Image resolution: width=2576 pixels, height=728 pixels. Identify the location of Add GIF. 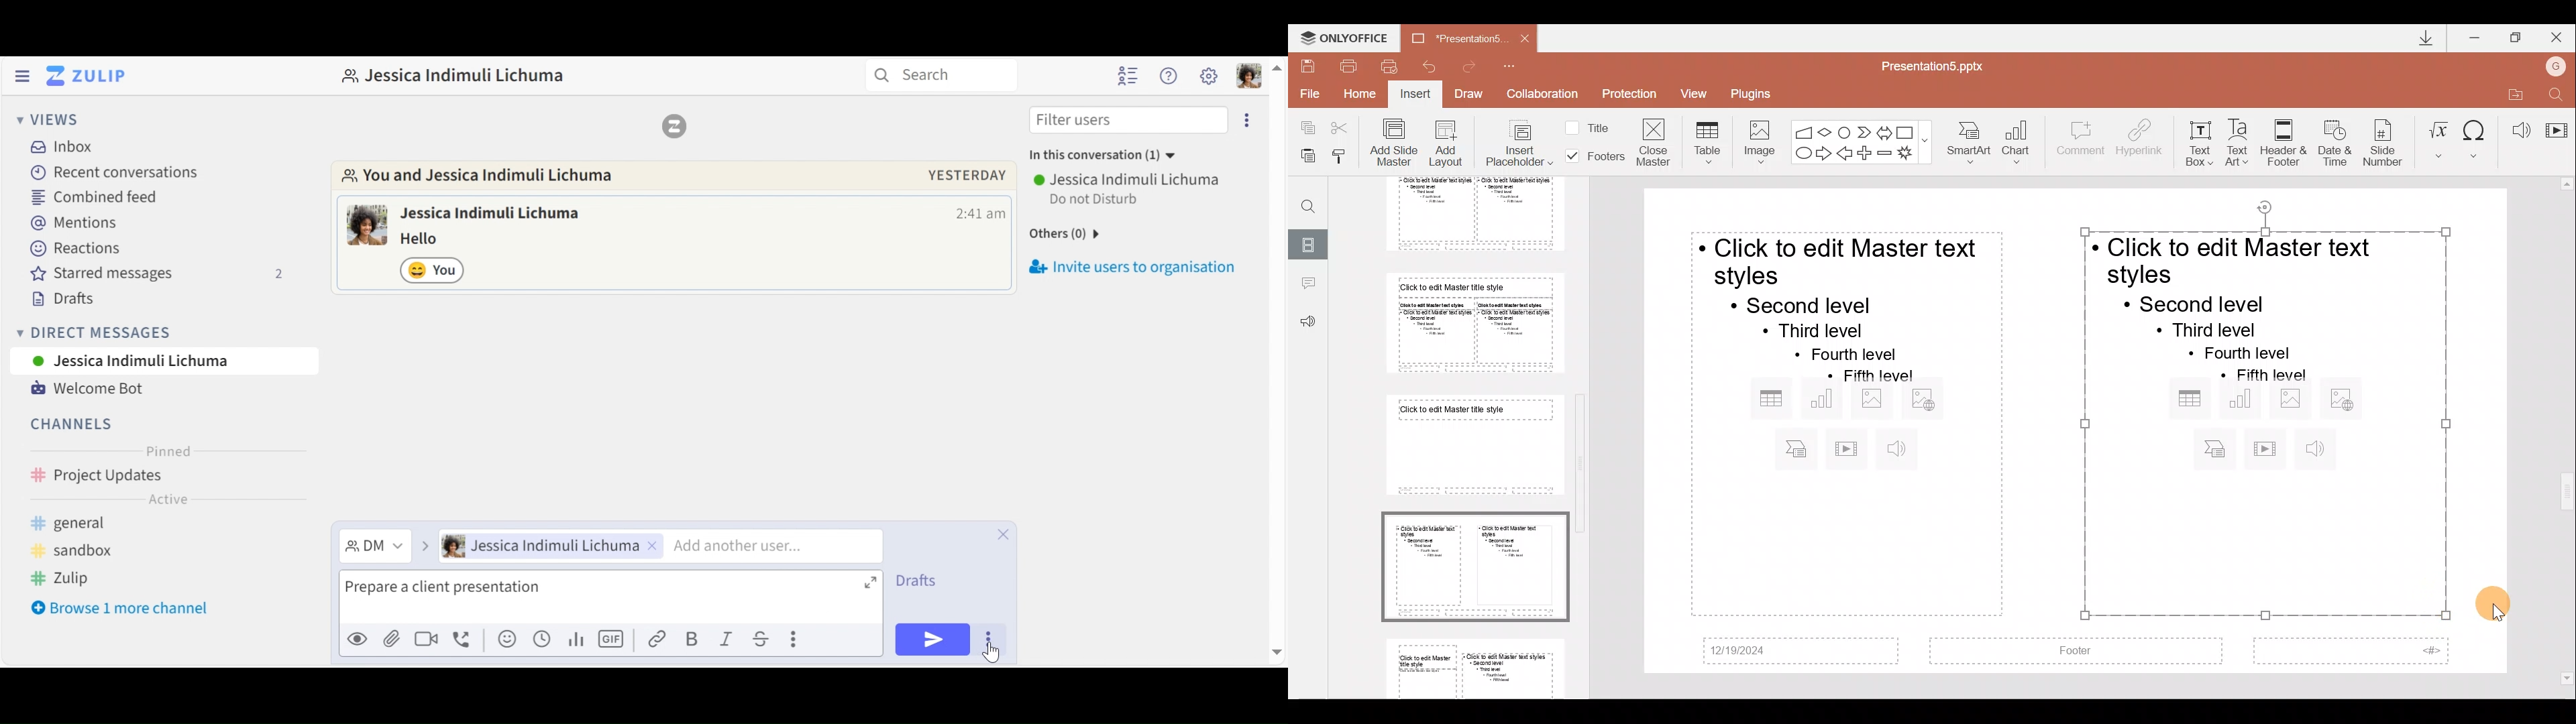
(613, 639).